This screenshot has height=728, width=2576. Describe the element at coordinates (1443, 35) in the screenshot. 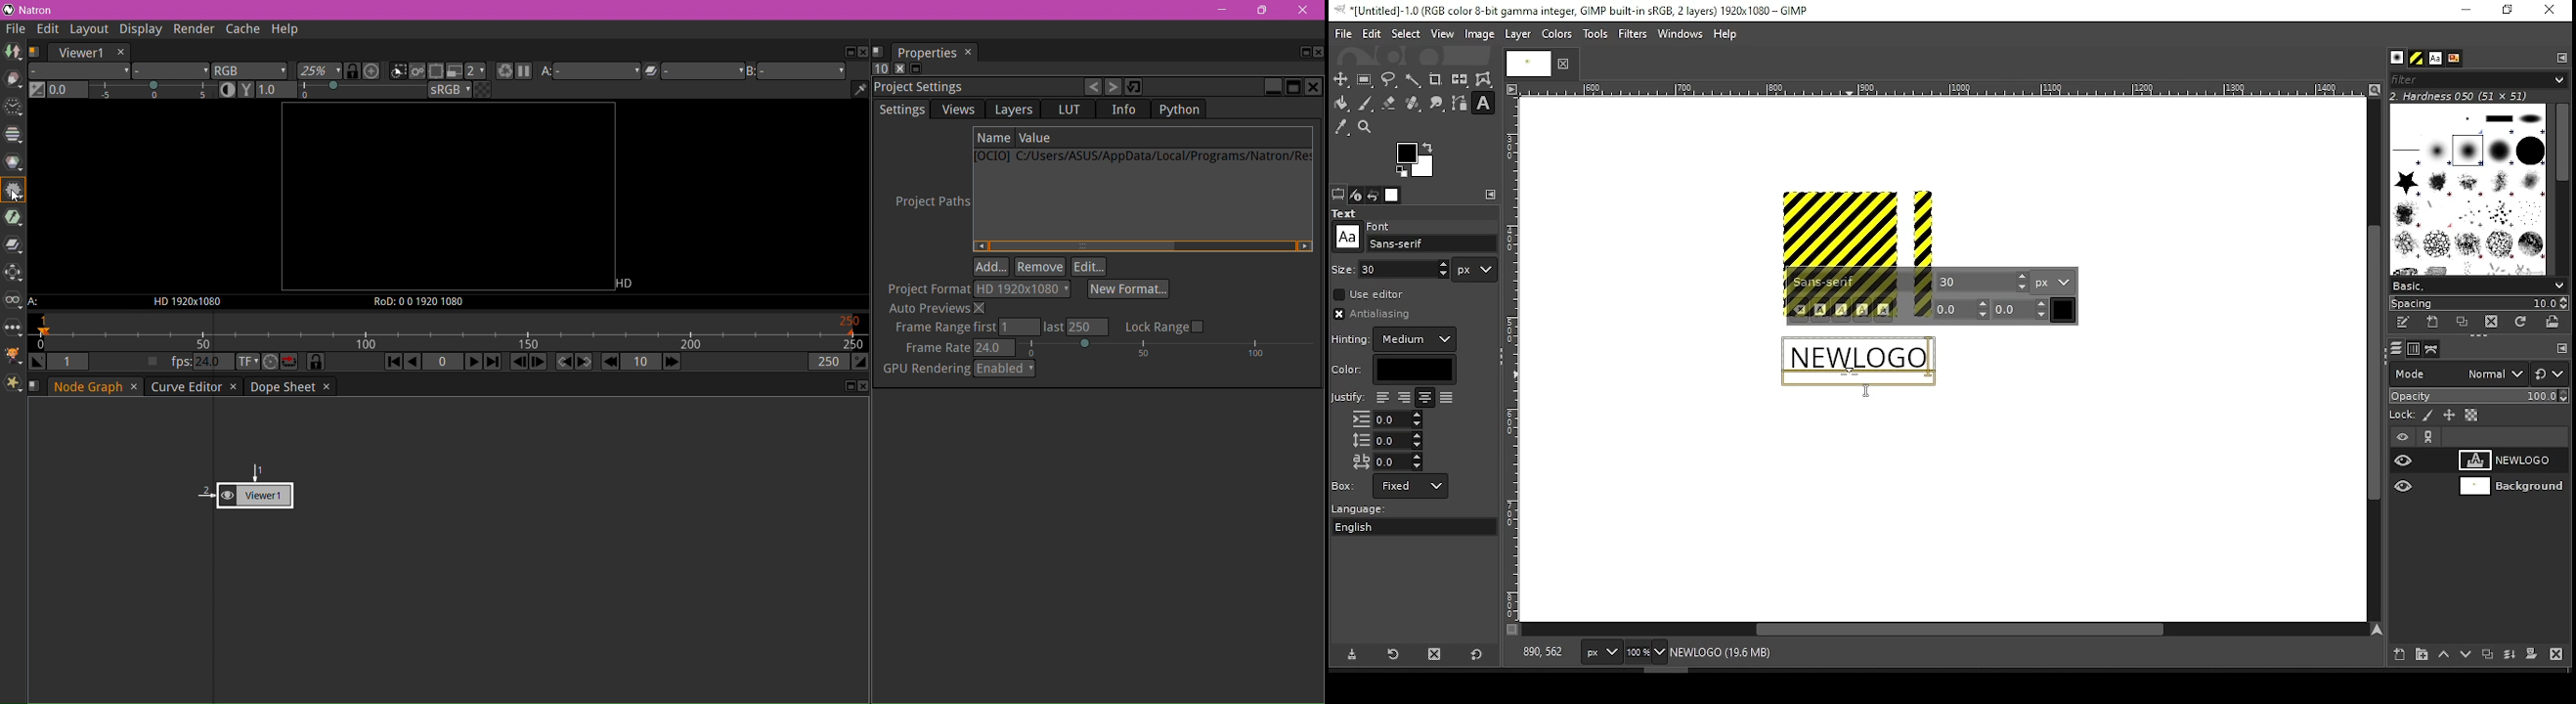

I see `view` at that location.